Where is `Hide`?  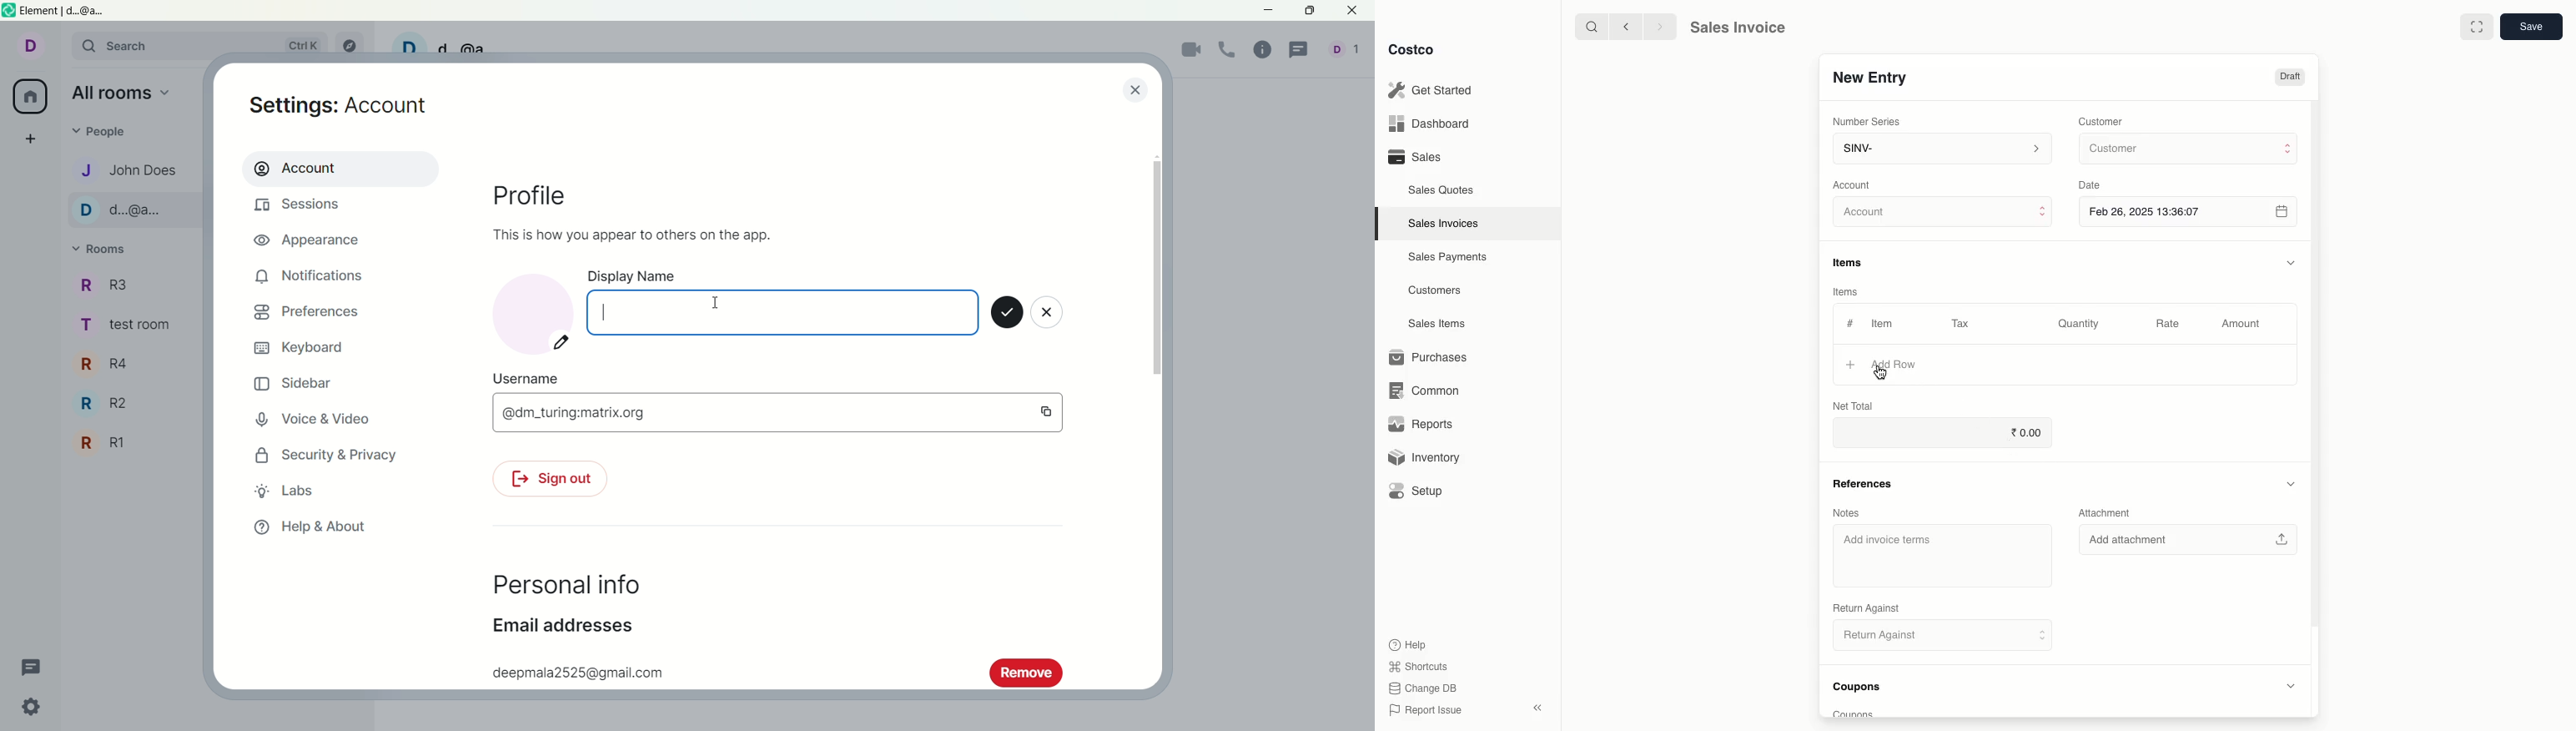 Hide is located at coordinates (2290, 262).